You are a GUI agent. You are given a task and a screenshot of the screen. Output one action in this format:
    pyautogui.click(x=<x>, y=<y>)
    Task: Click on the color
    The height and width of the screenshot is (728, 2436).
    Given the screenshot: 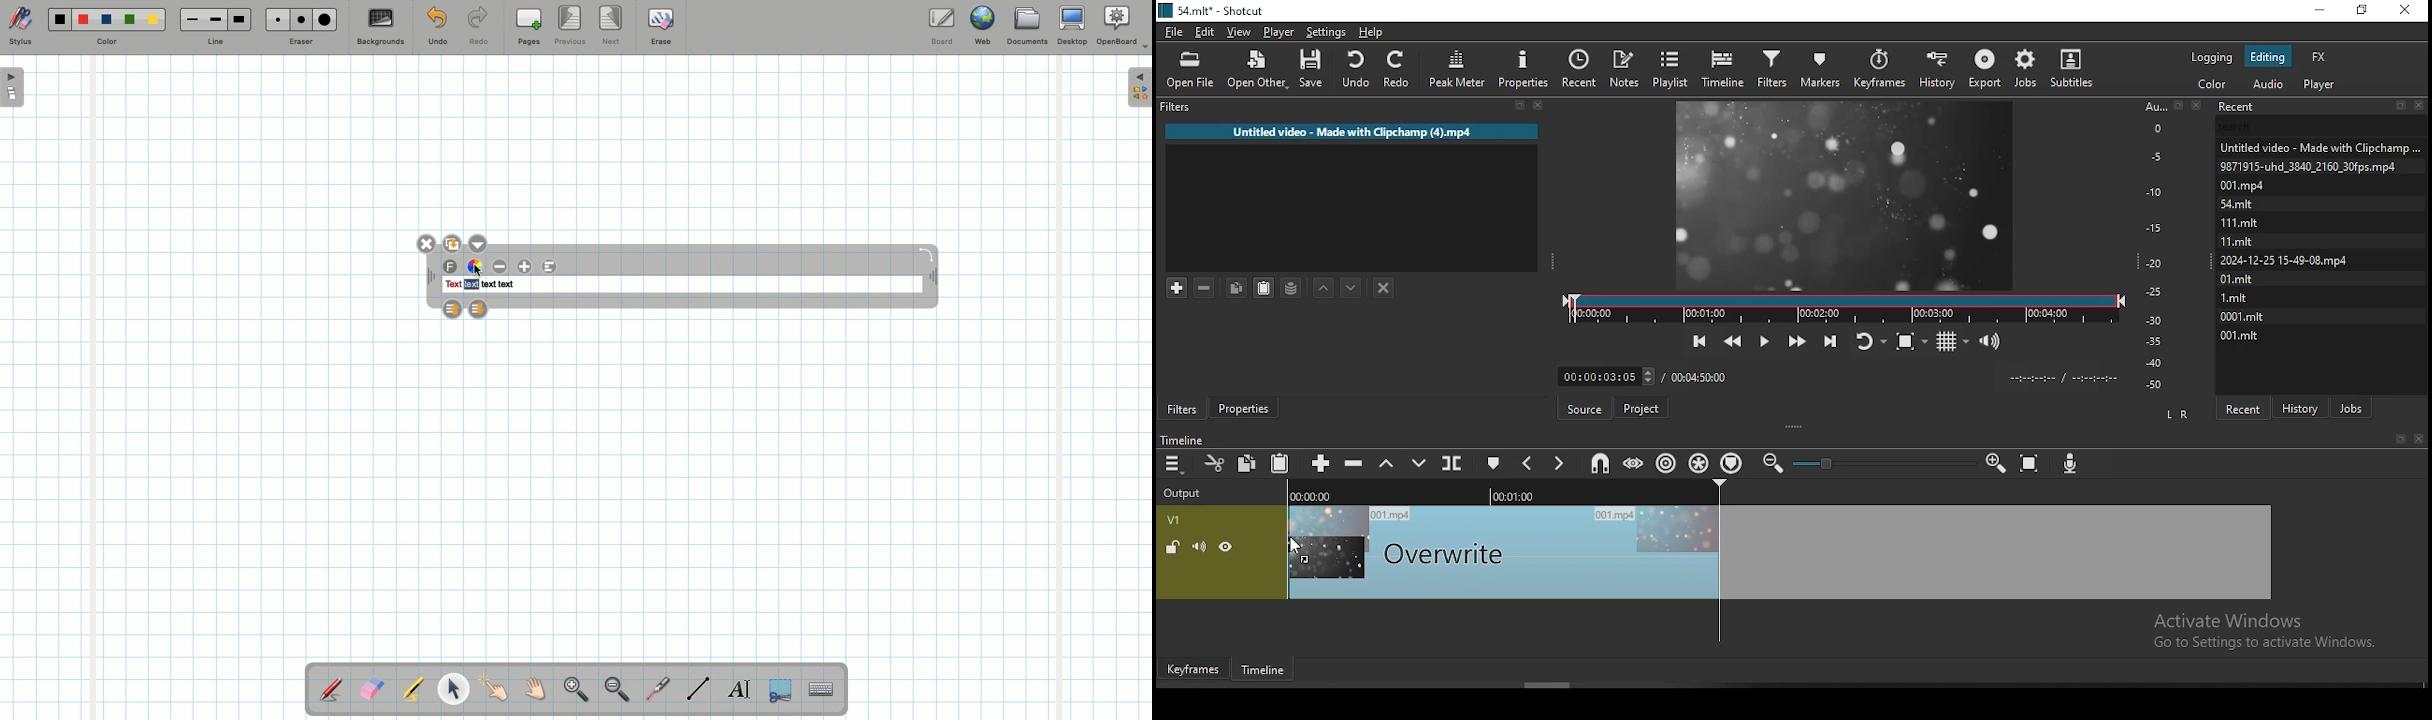 What is the action you would take?
    pyautogui.click(x=2213, y=83)
    